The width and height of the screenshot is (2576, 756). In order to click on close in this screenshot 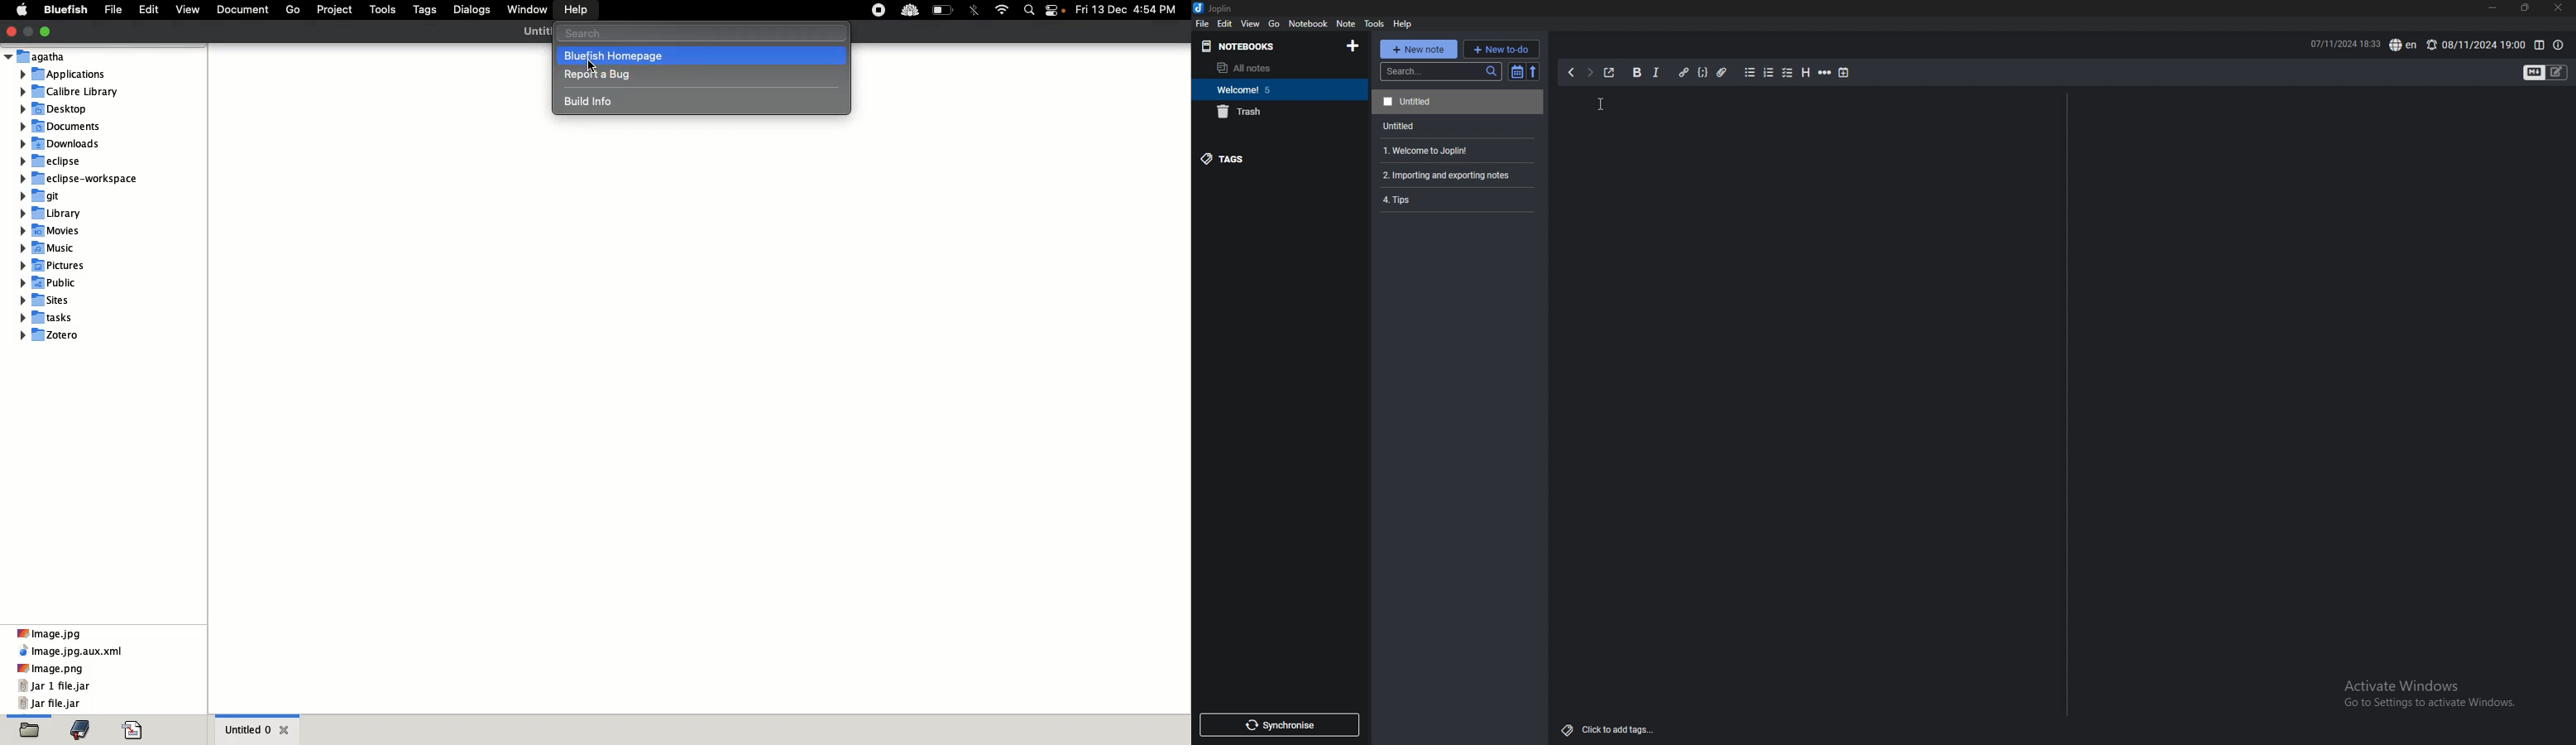, I will do `click(2558, 8)`.